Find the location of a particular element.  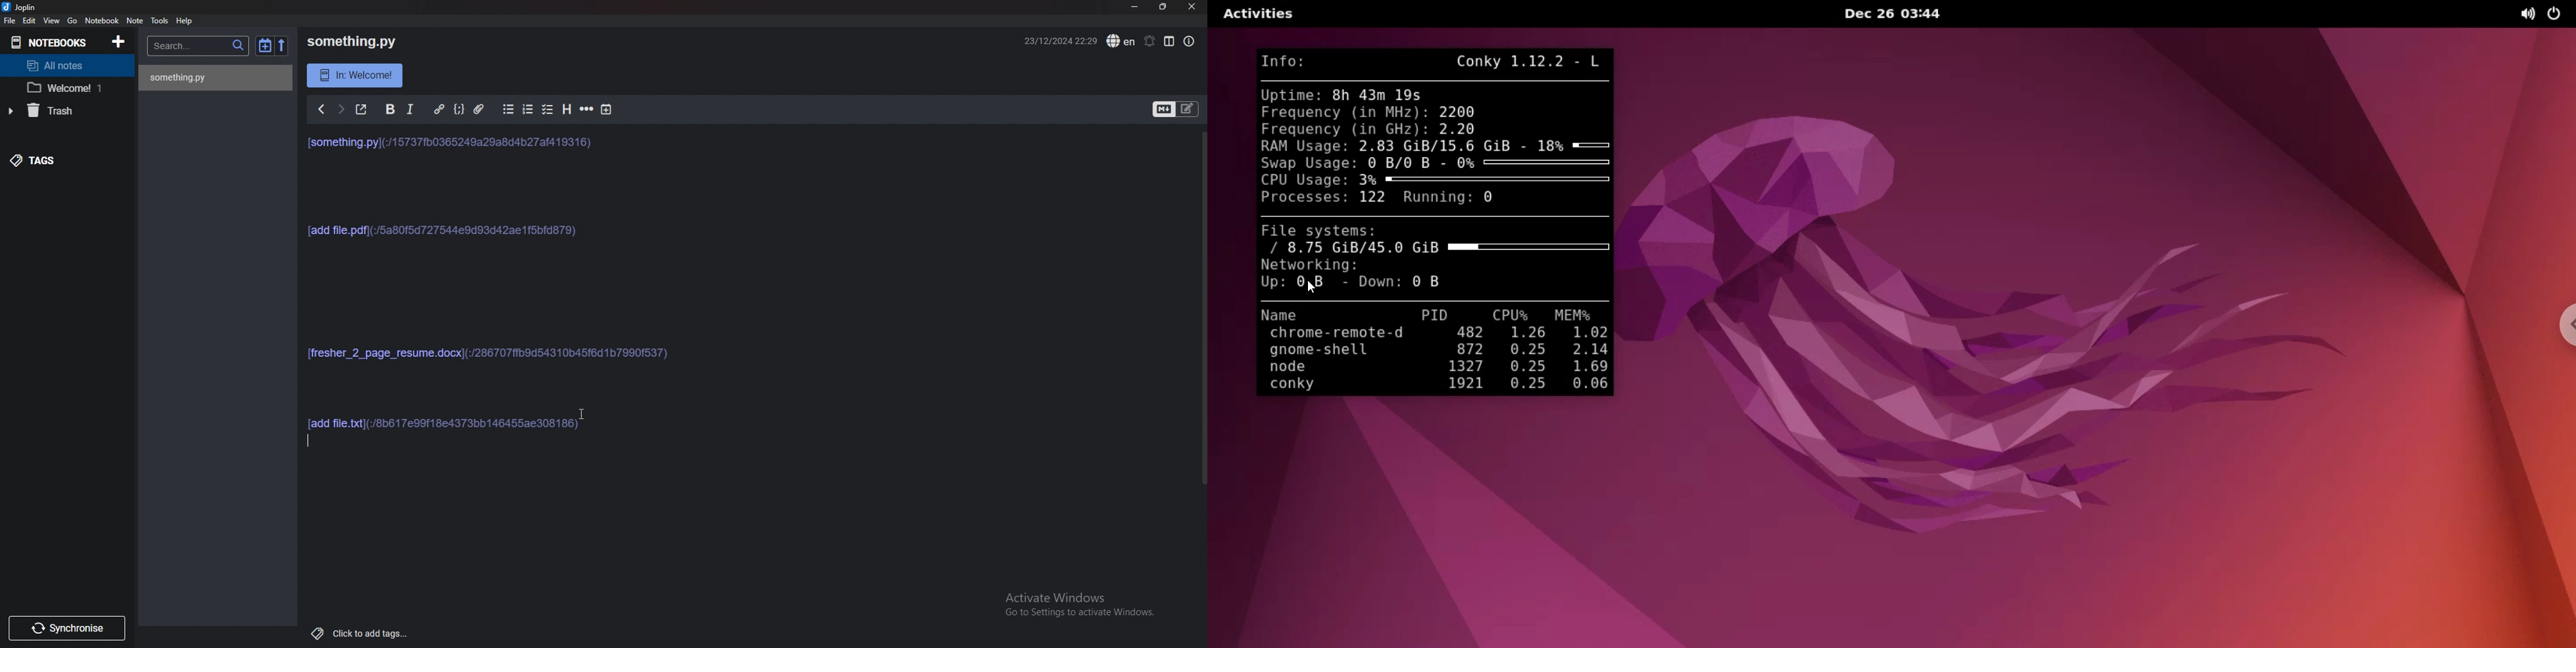

Notebooks is located at coordinates (47, 40).